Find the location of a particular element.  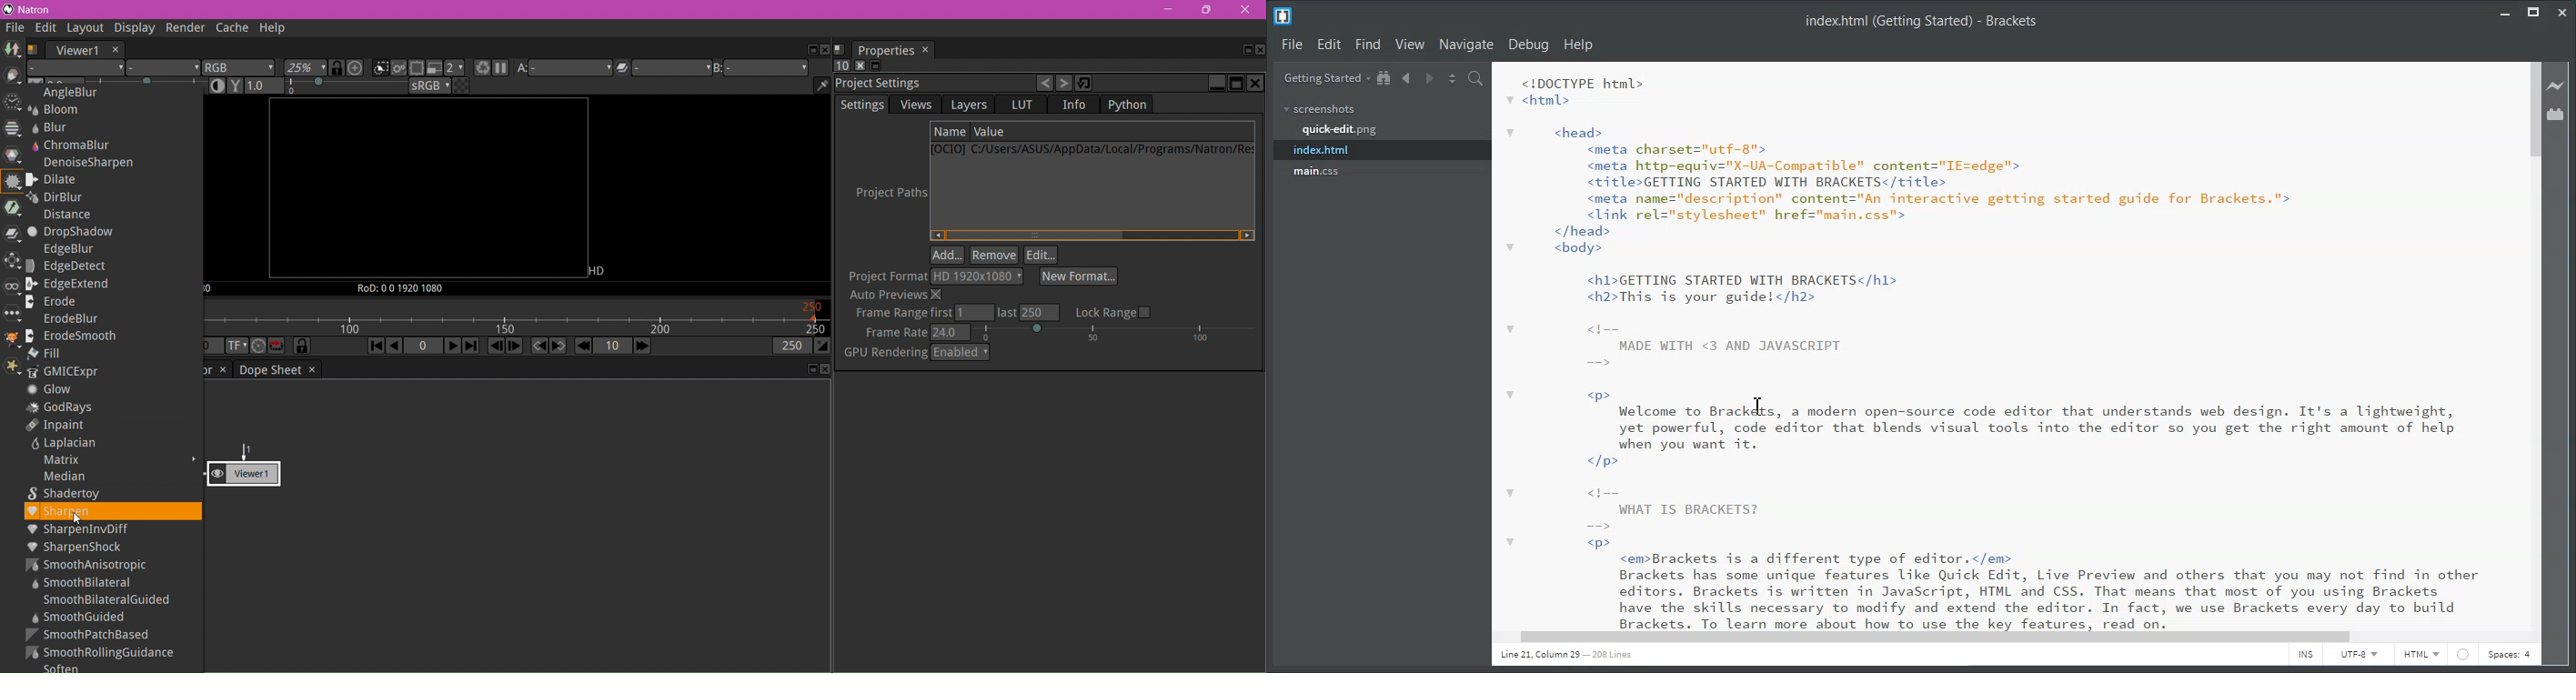

Spaces: 4 is located at coordinates (2510, 654).